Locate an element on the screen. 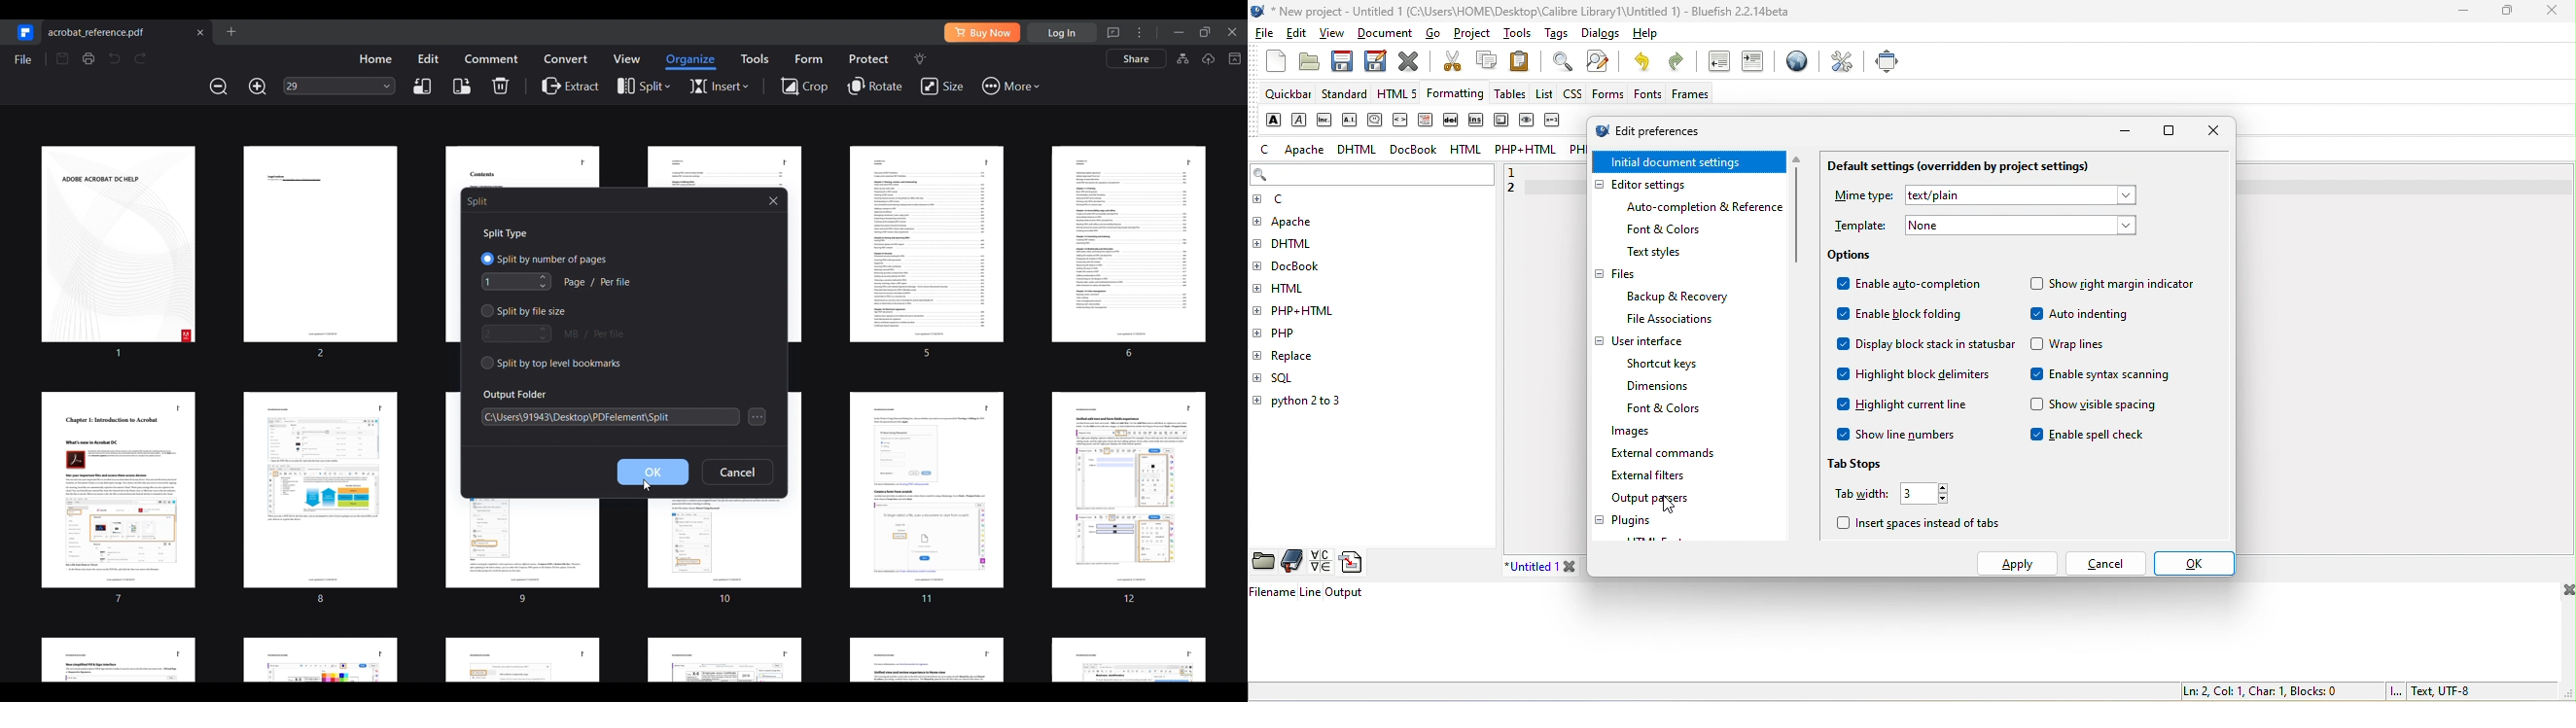 The width and height of the screenshot is (2576, 728). 2 is located at coordinates (1518, 193).